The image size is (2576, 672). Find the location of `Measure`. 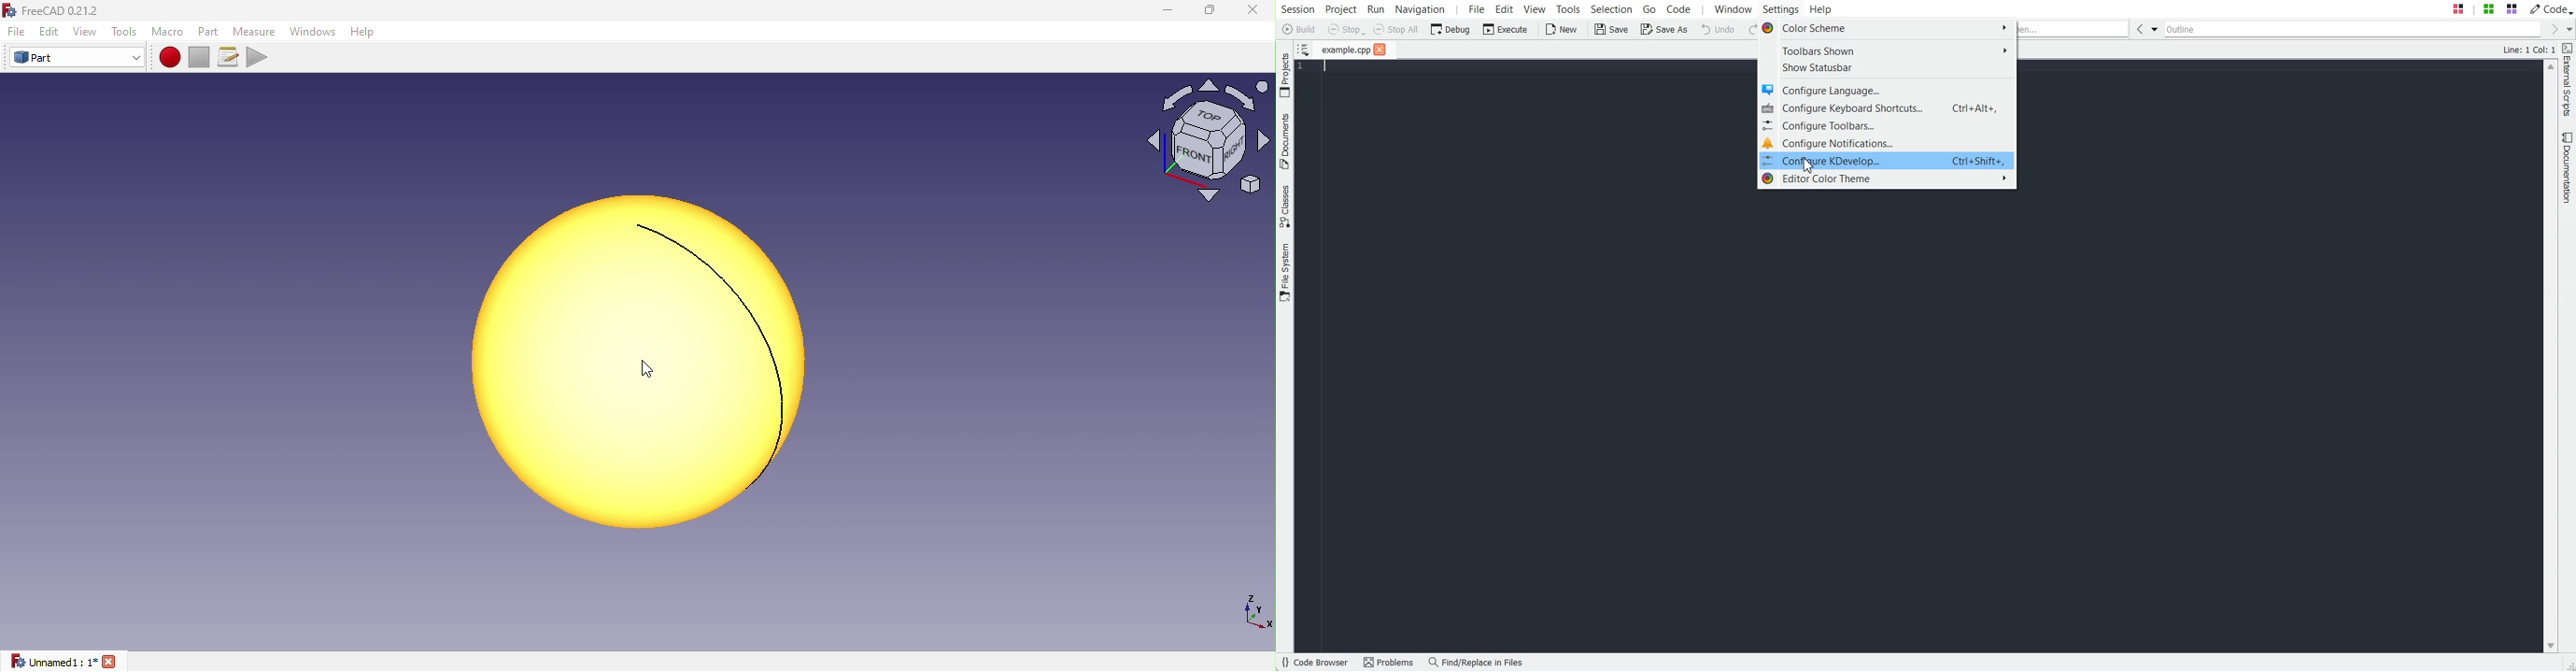

Measure is located at coordinates (254, 30).